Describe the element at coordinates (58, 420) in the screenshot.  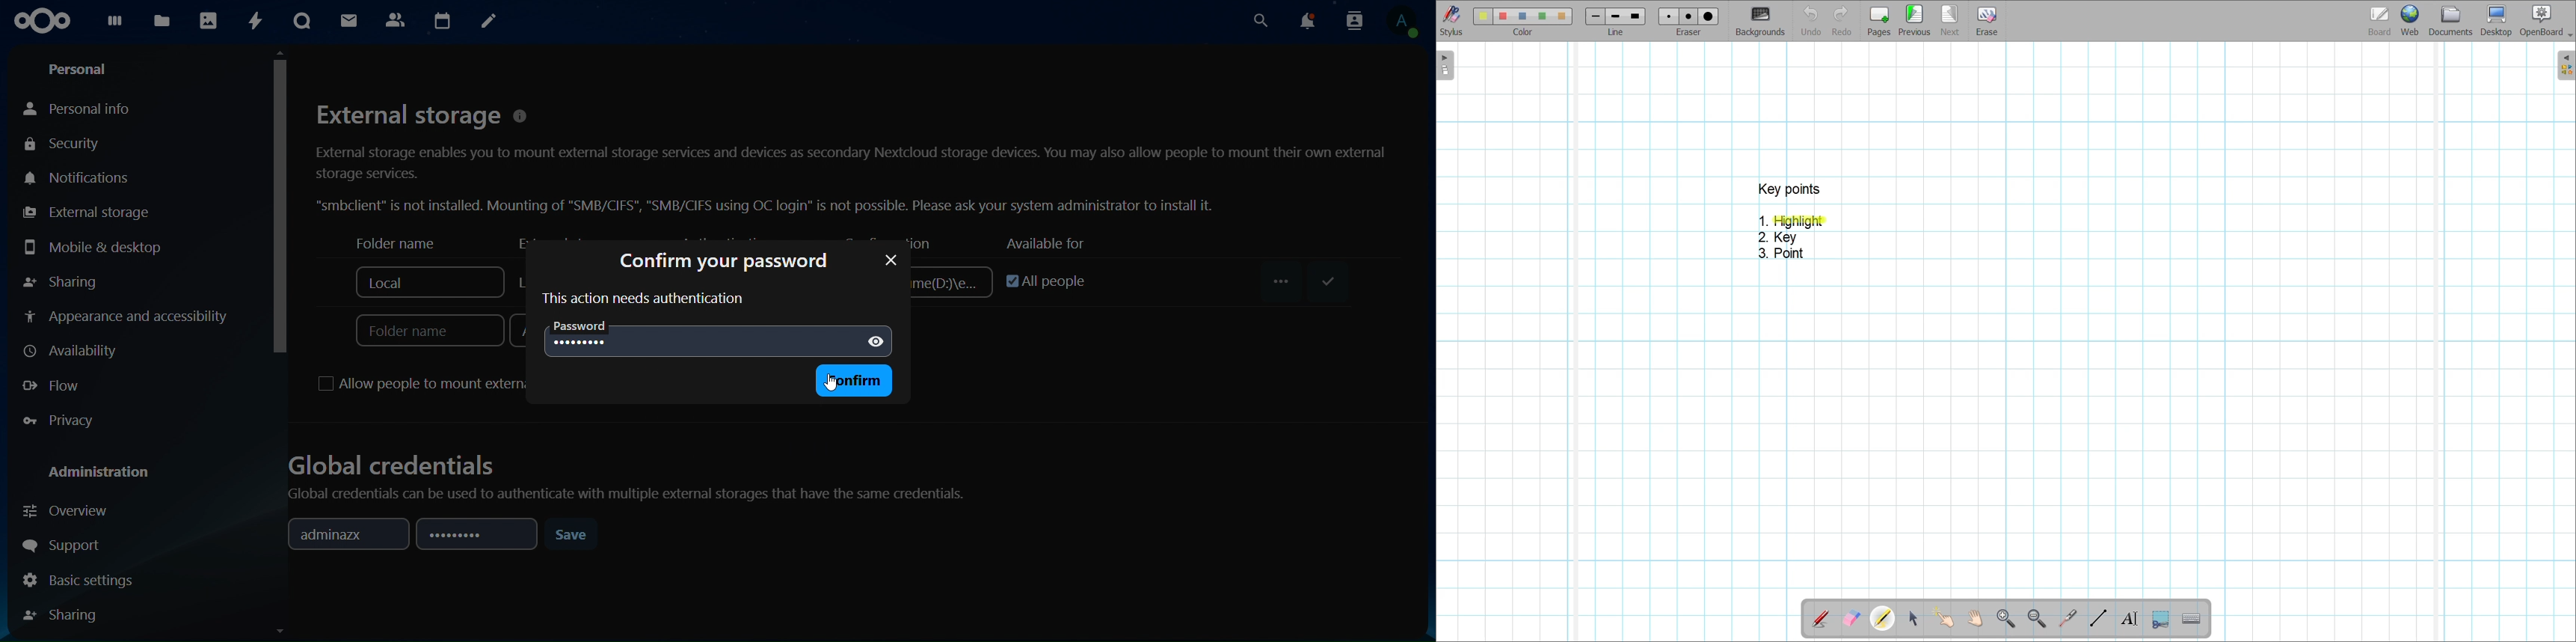
I see `privacy` at that location.